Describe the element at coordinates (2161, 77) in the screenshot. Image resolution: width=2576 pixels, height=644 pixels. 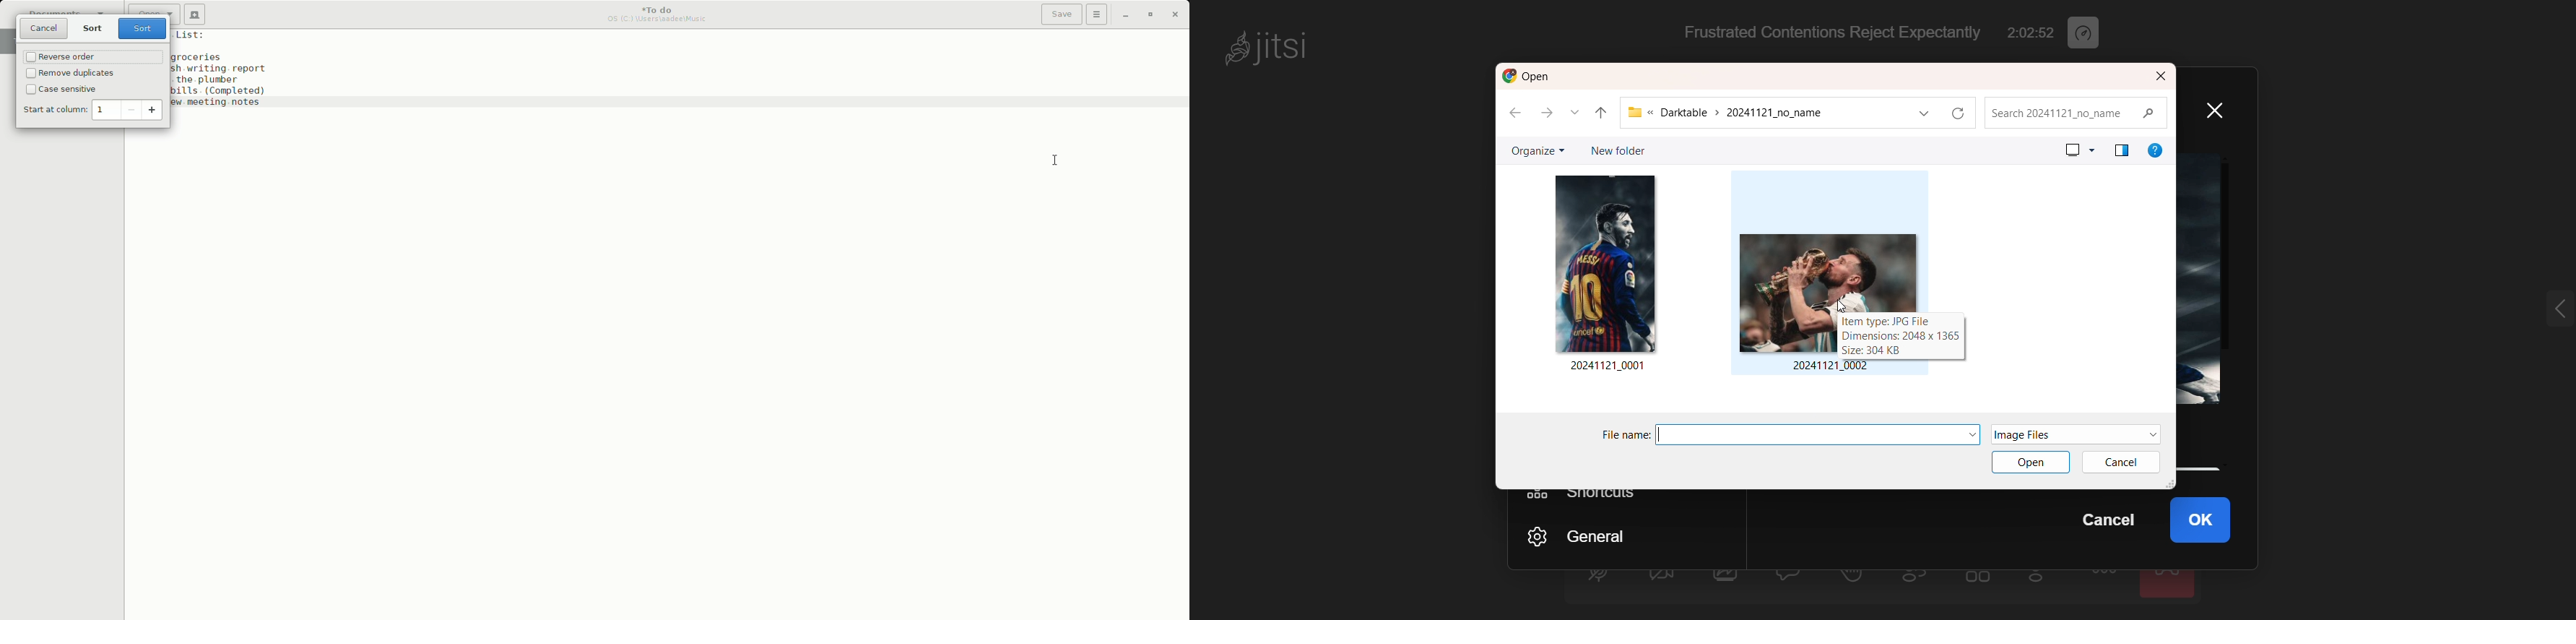
I see `close dialog box` at that location.